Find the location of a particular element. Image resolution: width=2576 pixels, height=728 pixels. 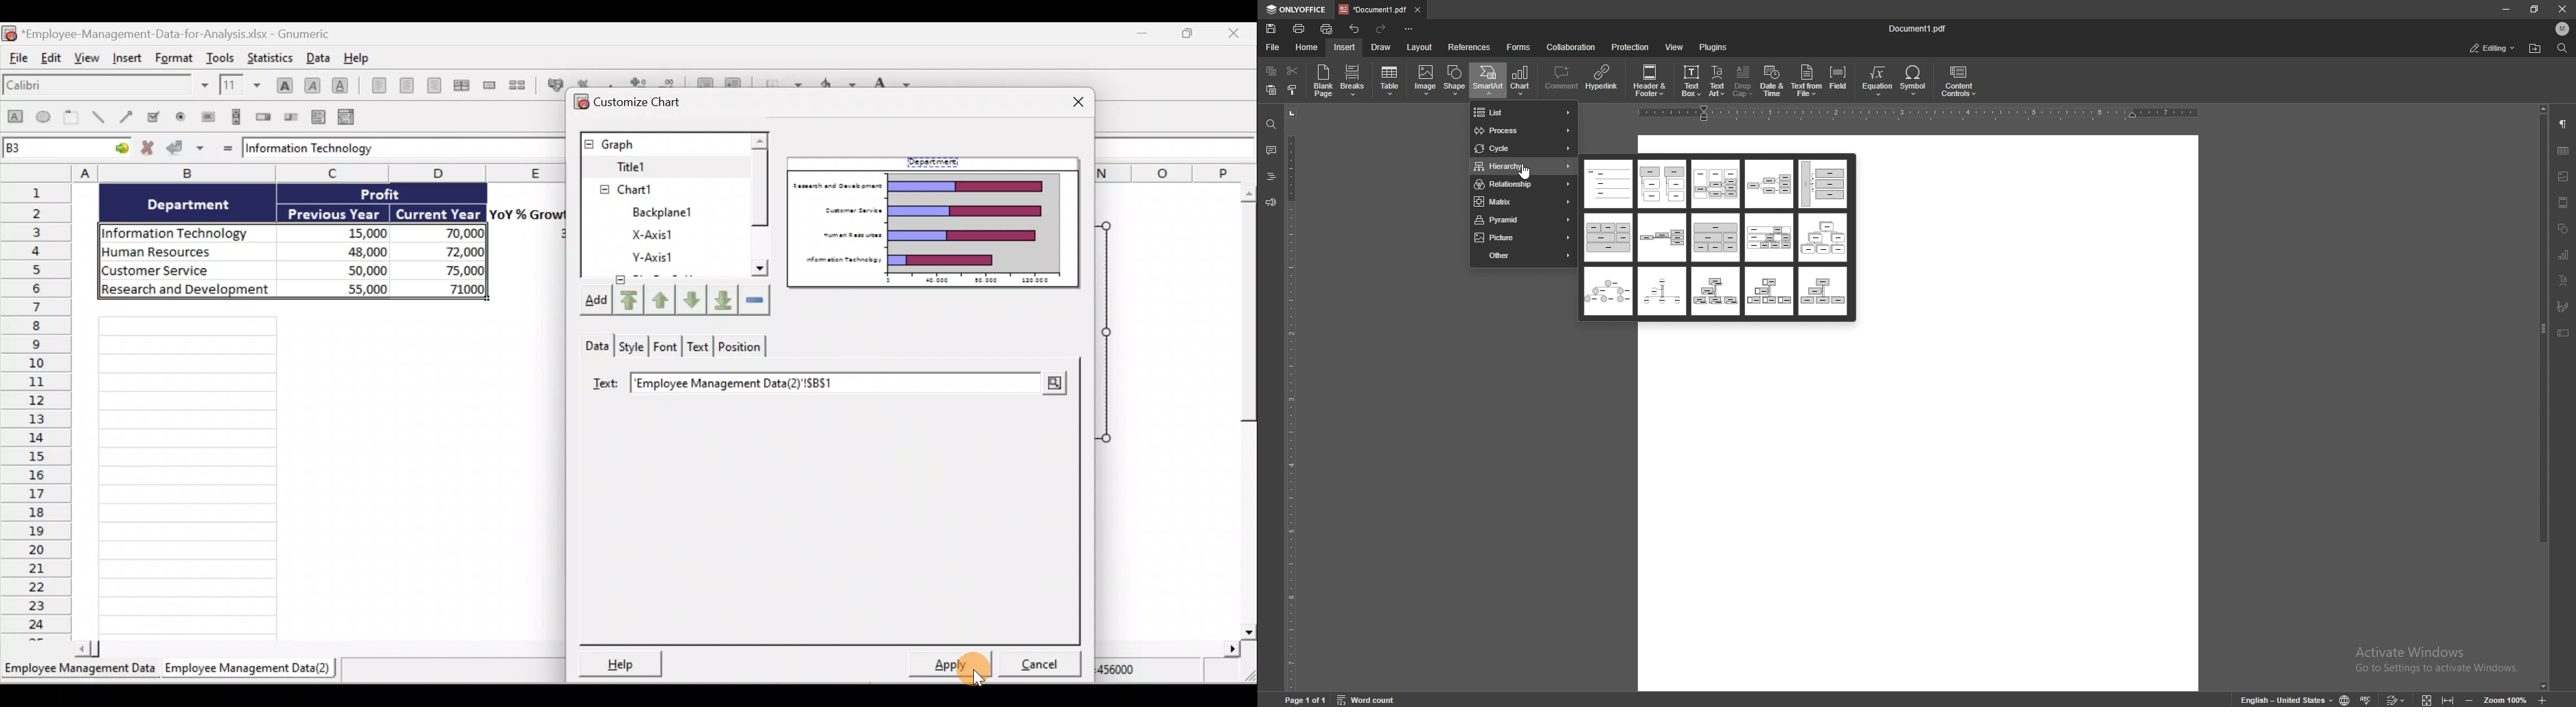

Split a merged range of cells is located at coordinates (523, 86).